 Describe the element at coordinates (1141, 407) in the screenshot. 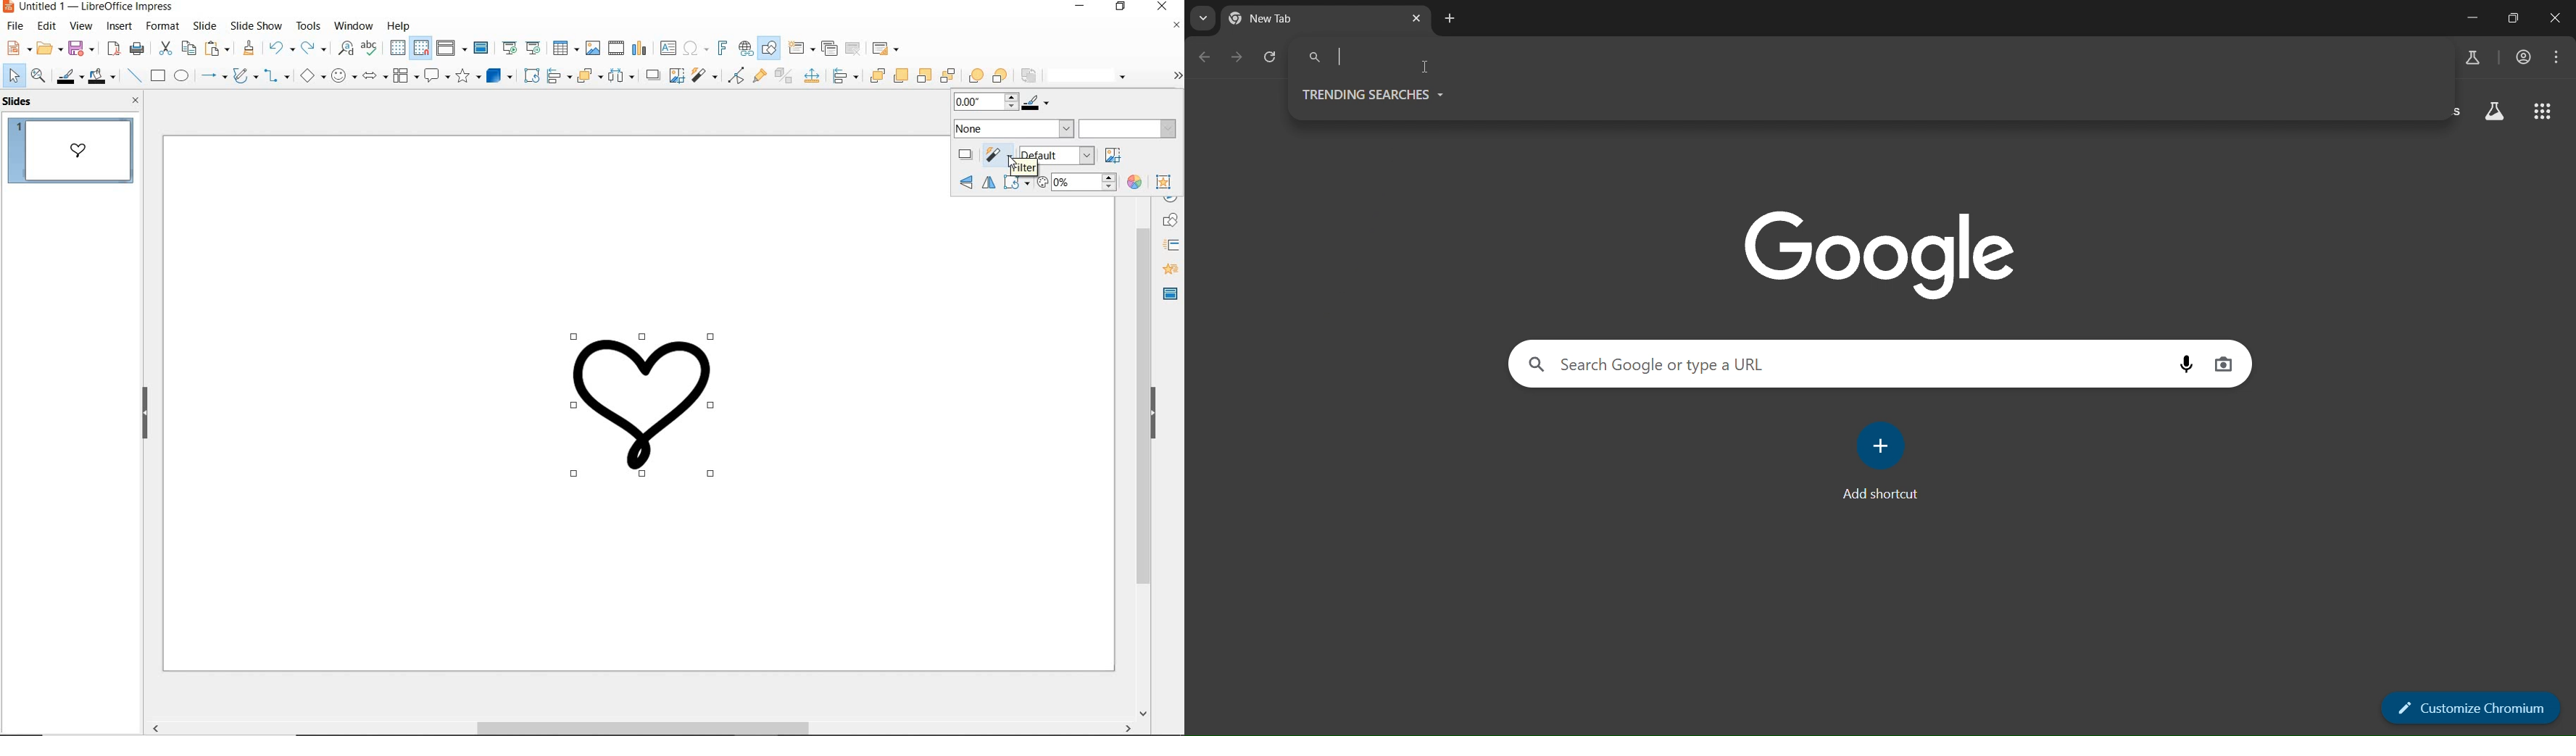

I see `Scroll` at that location.